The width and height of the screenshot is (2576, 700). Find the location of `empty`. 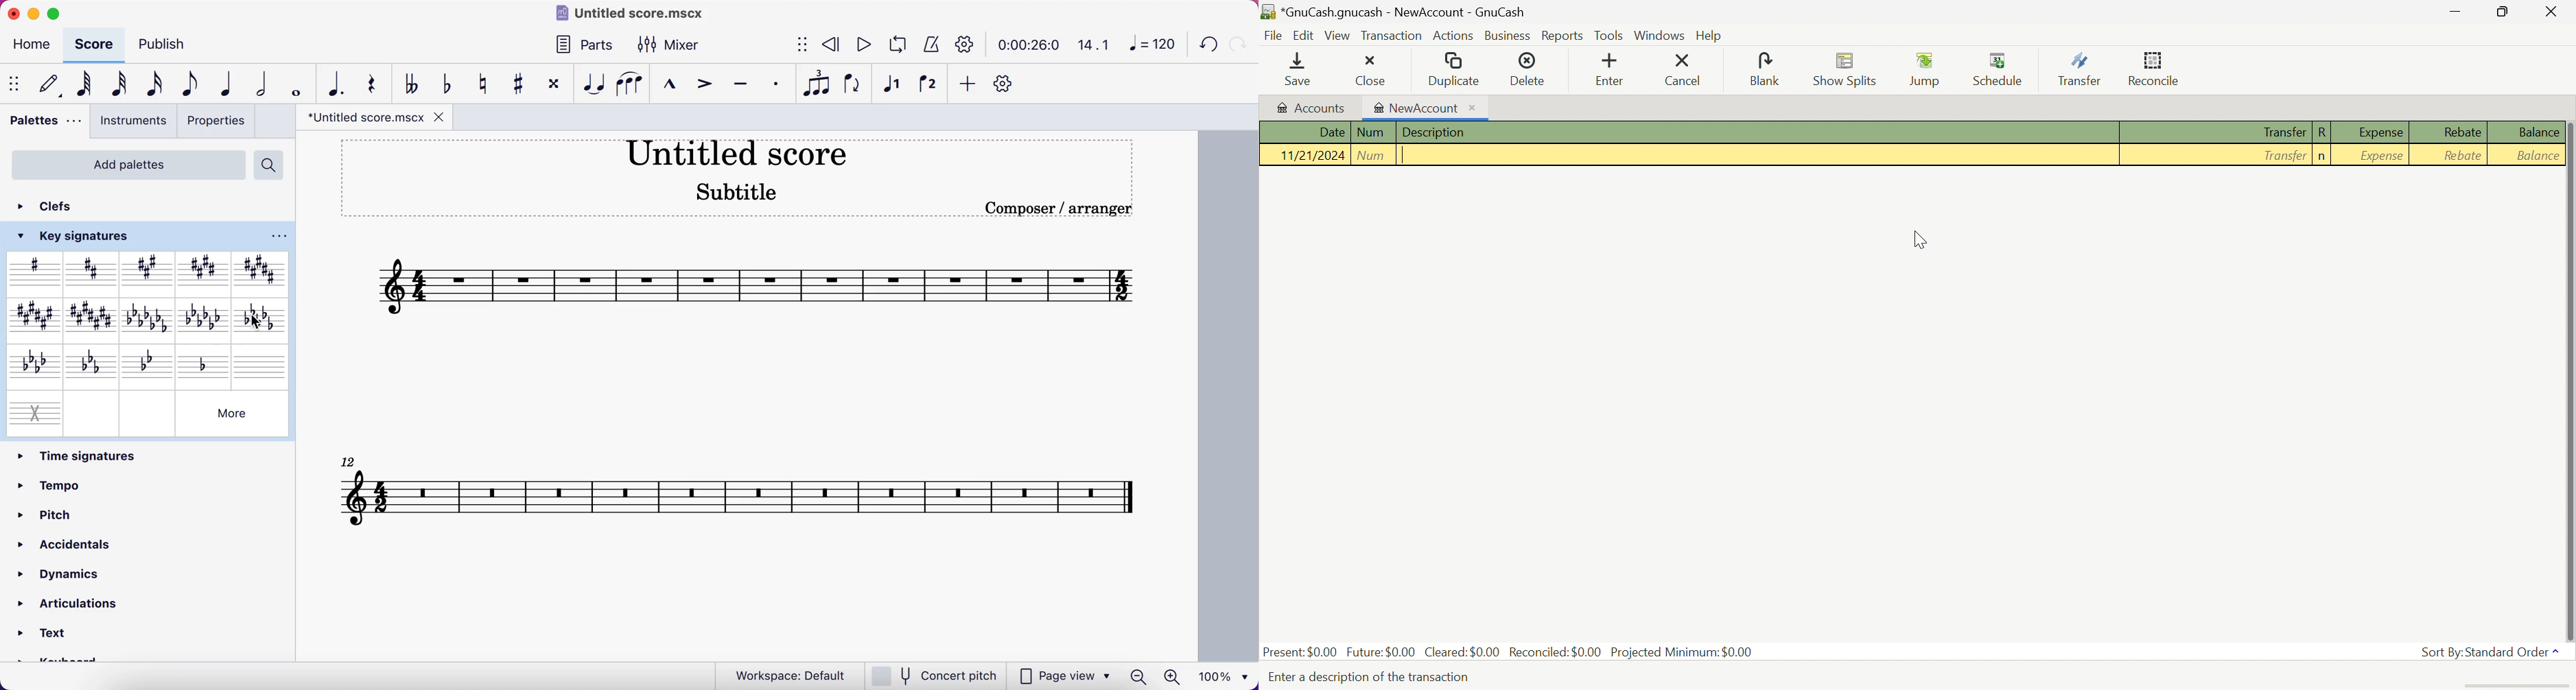

empty is located at coordinates (147, 412).